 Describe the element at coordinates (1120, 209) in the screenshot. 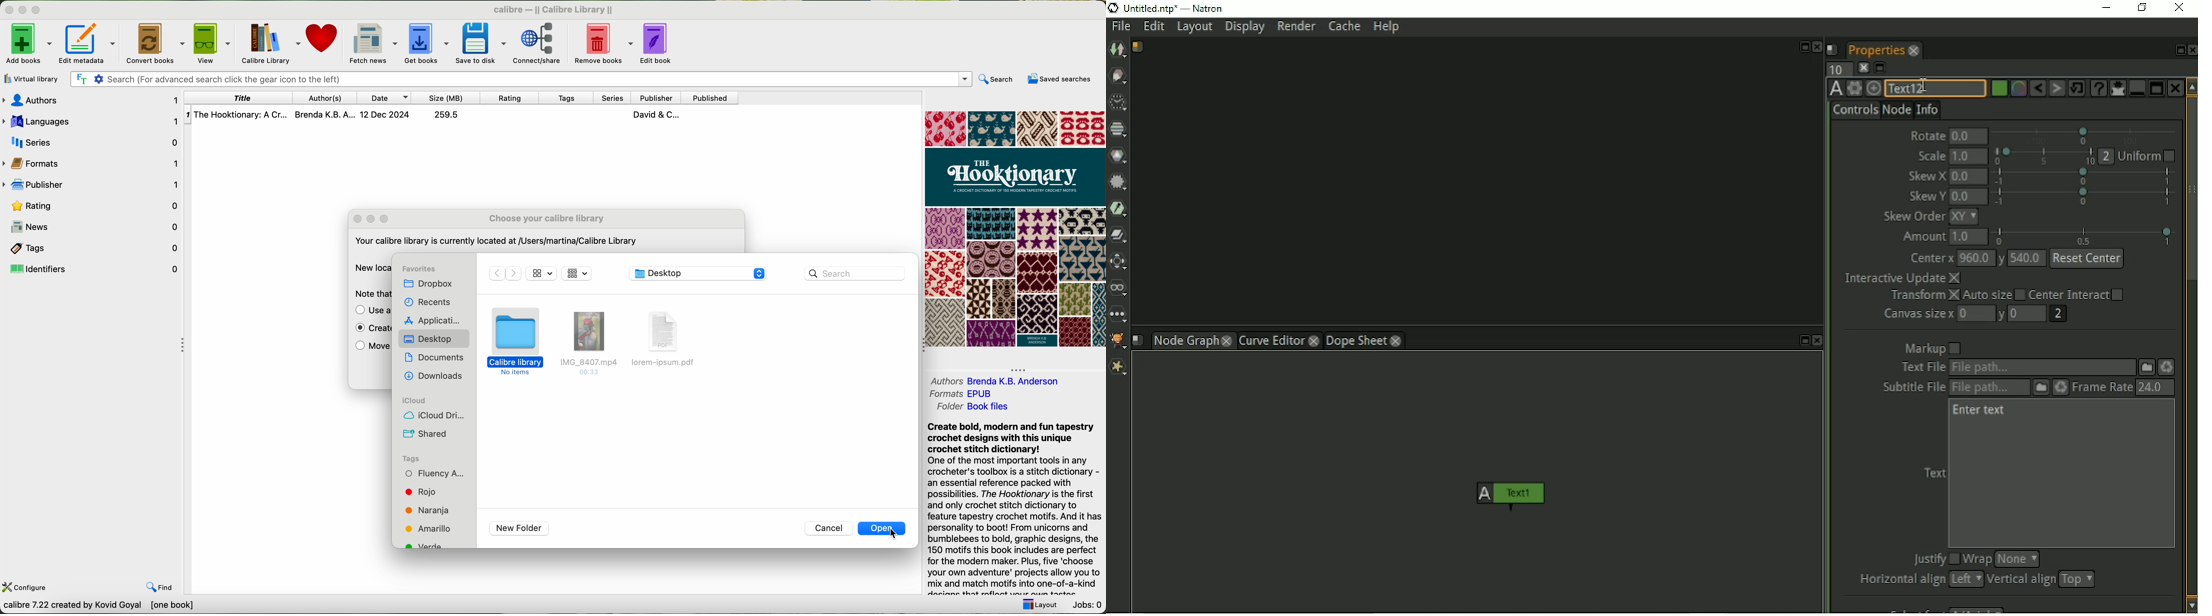

I see `Keyer` at that location.